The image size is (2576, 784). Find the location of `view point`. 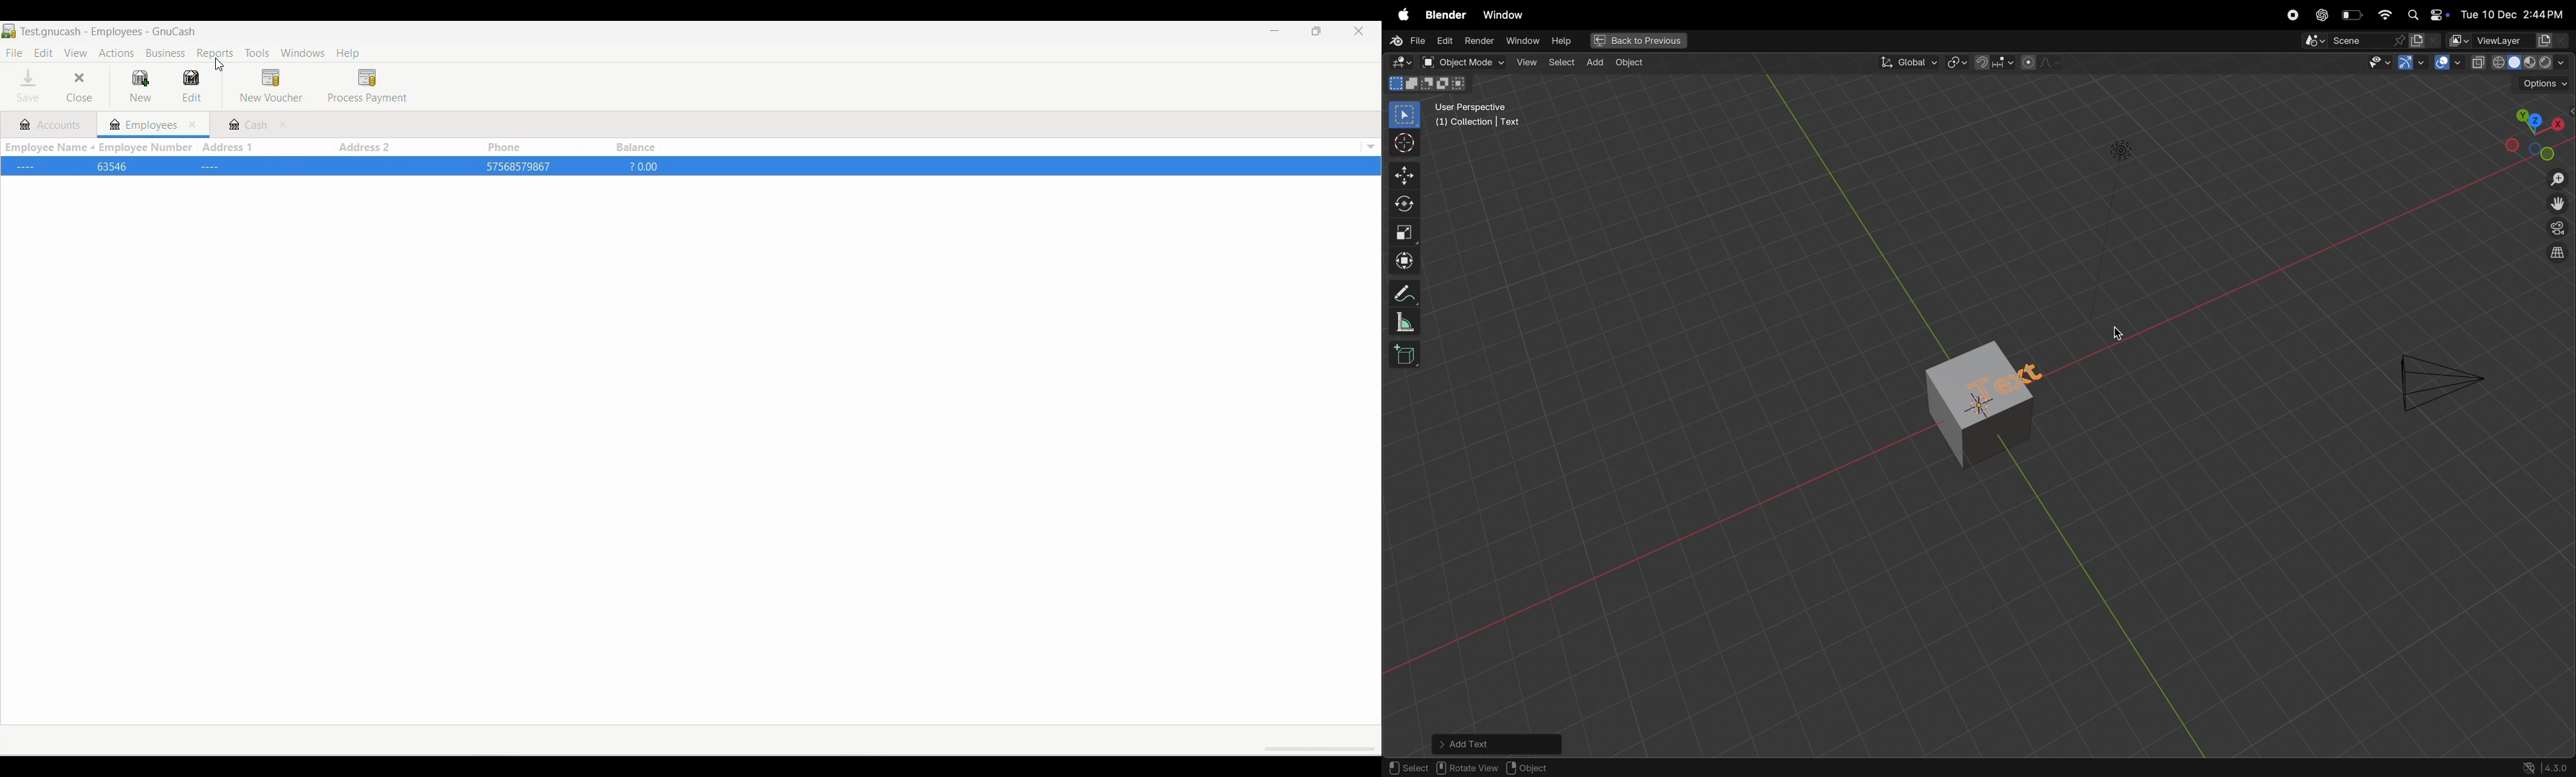

view point is located at coordinates (2537, 132).